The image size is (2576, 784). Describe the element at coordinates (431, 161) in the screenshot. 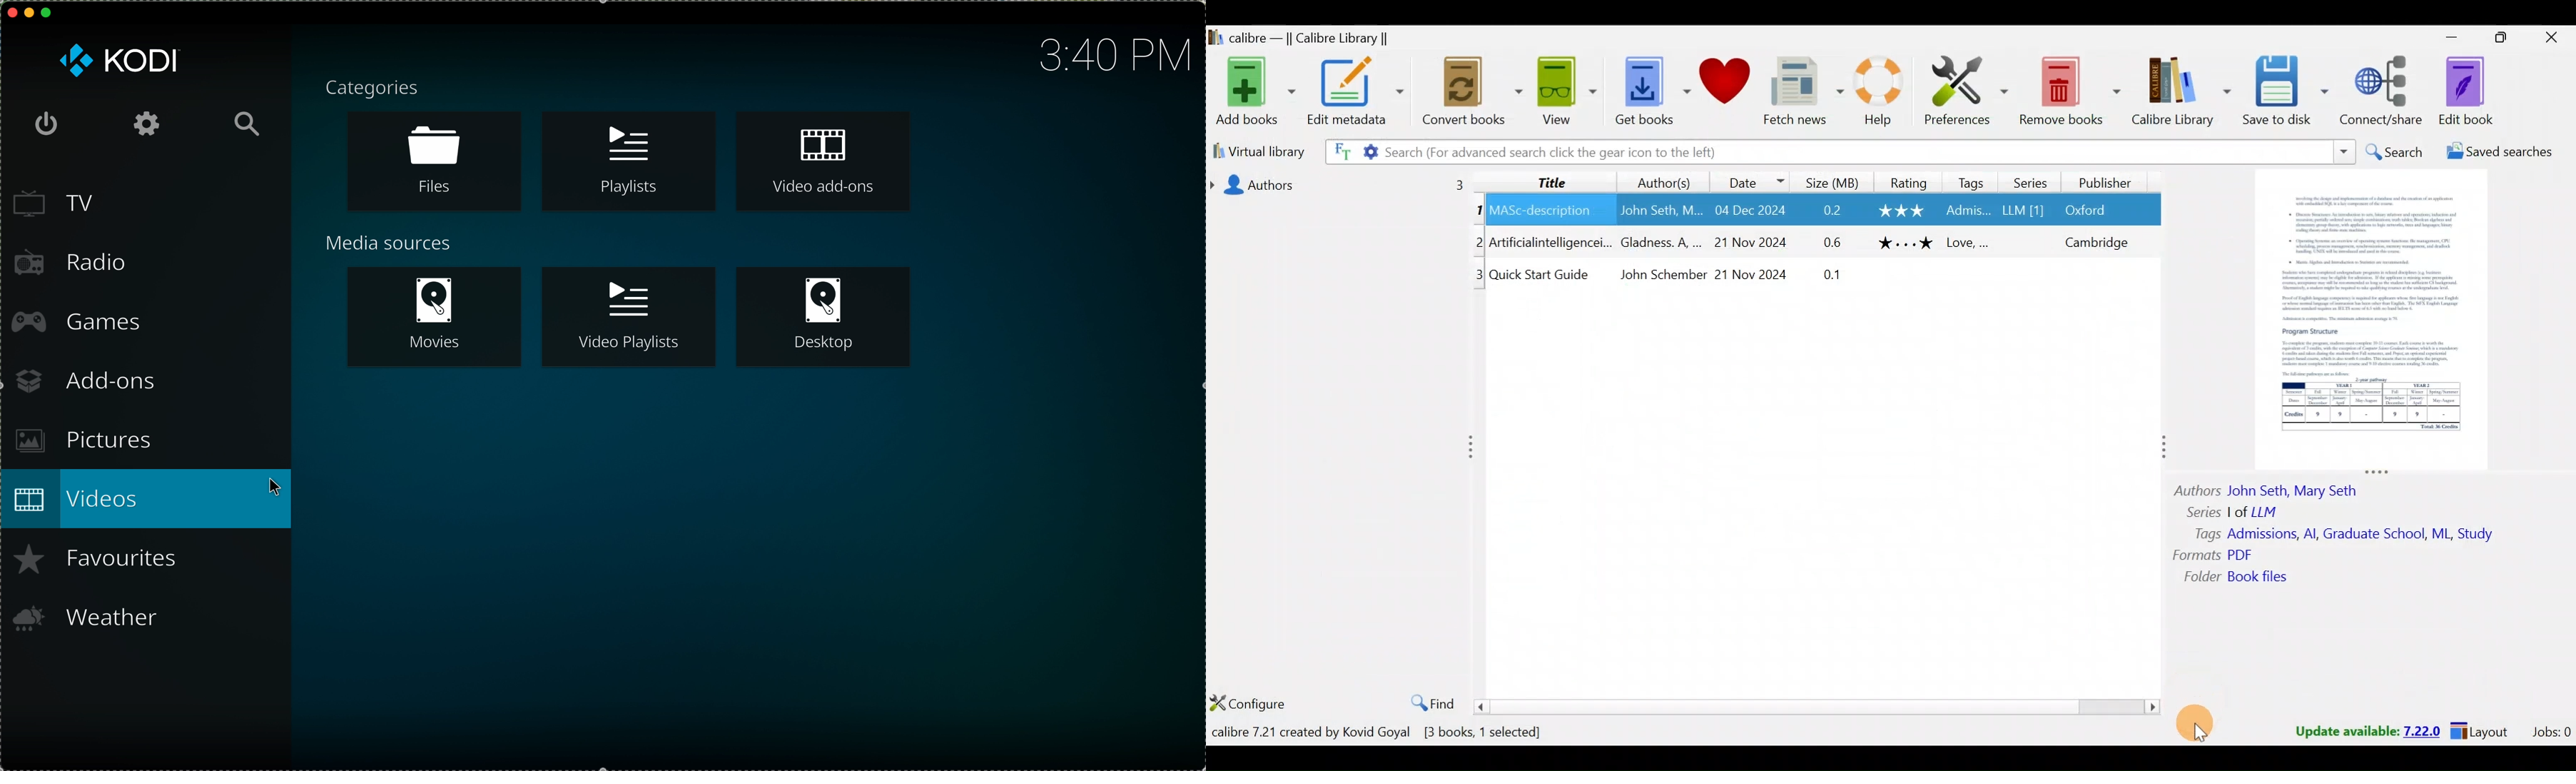

I see `files button` at that location.